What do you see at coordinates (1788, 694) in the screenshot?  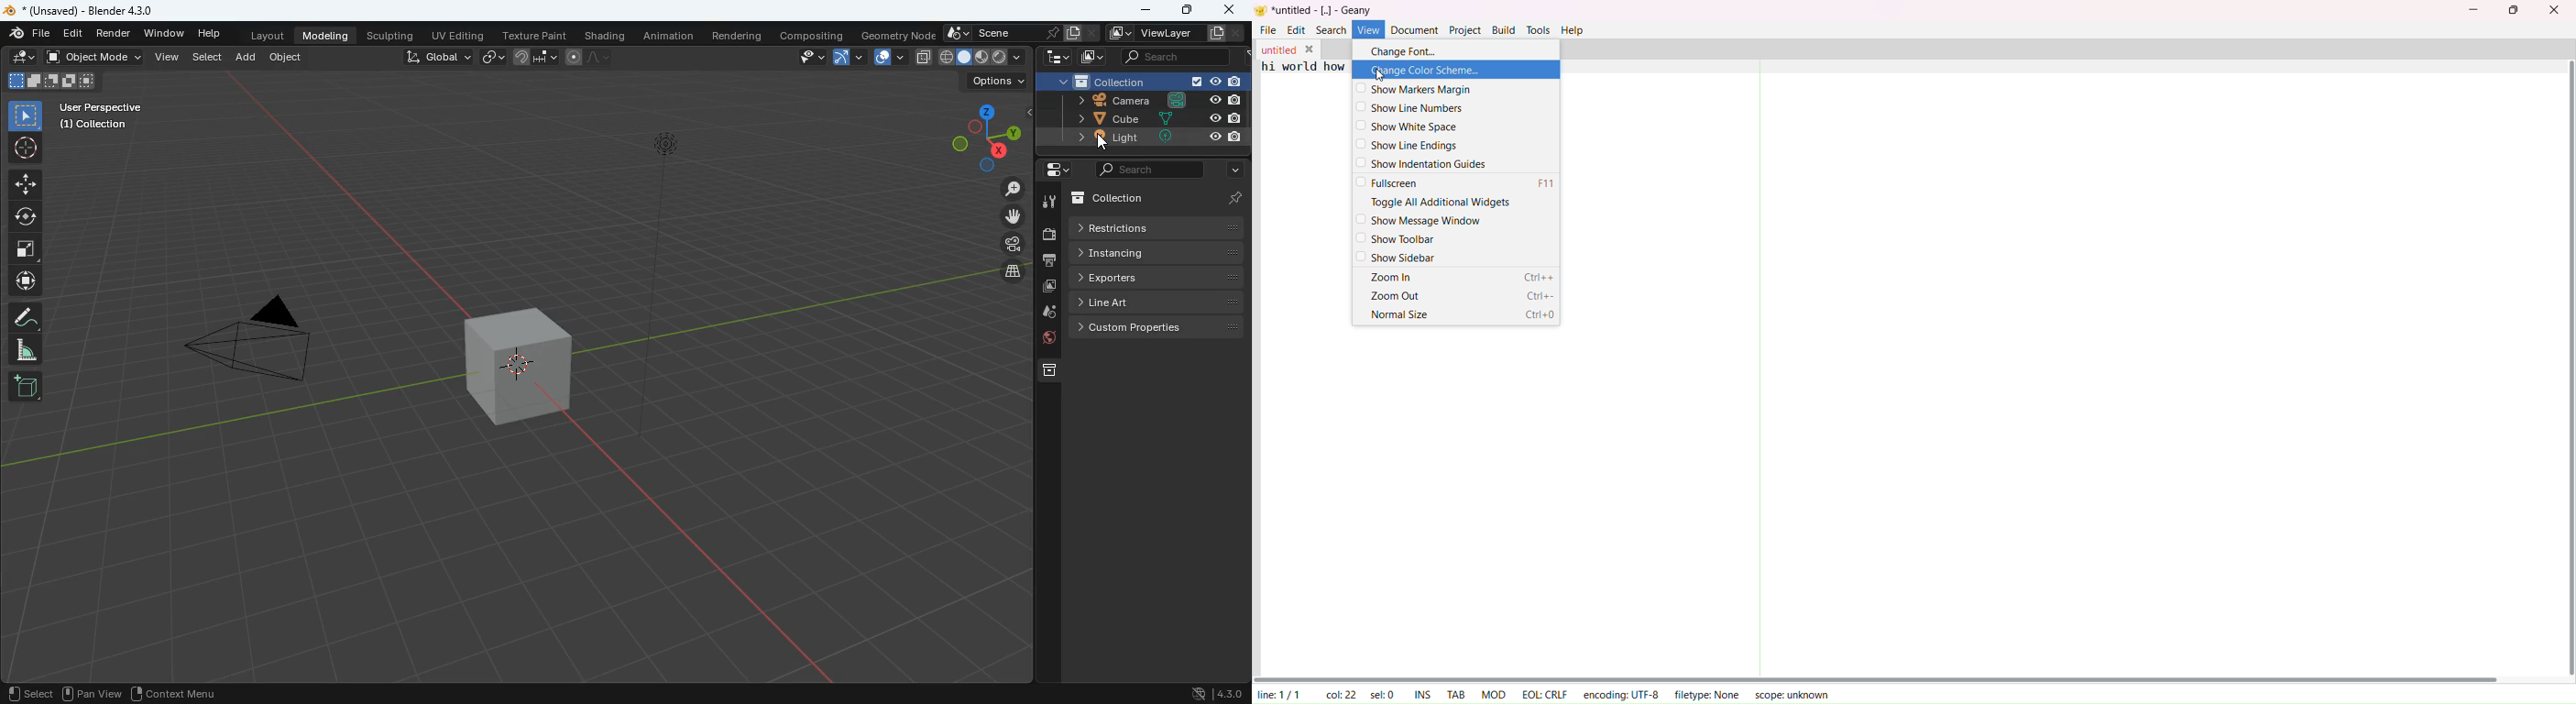 I see `scope:unknown` at bounding box center [1788, 694].